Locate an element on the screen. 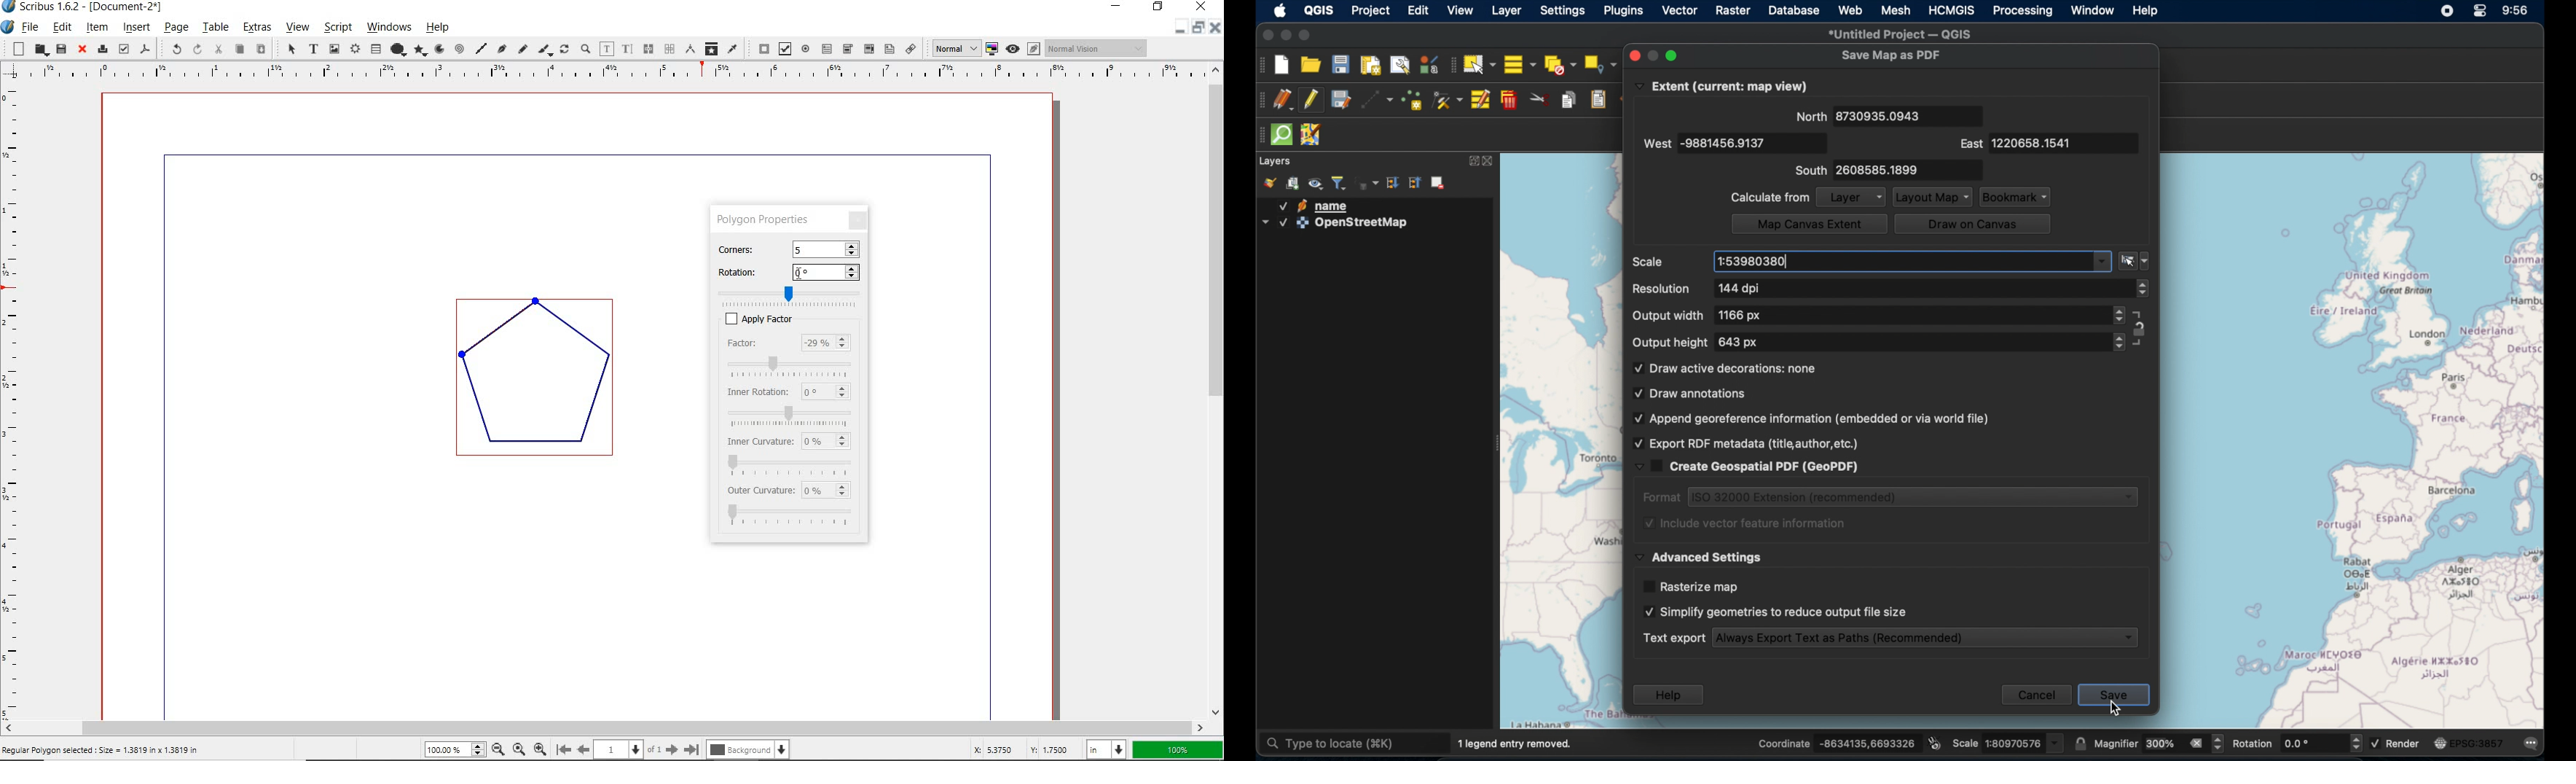  CORNERS is located at coordinates (747, 247).